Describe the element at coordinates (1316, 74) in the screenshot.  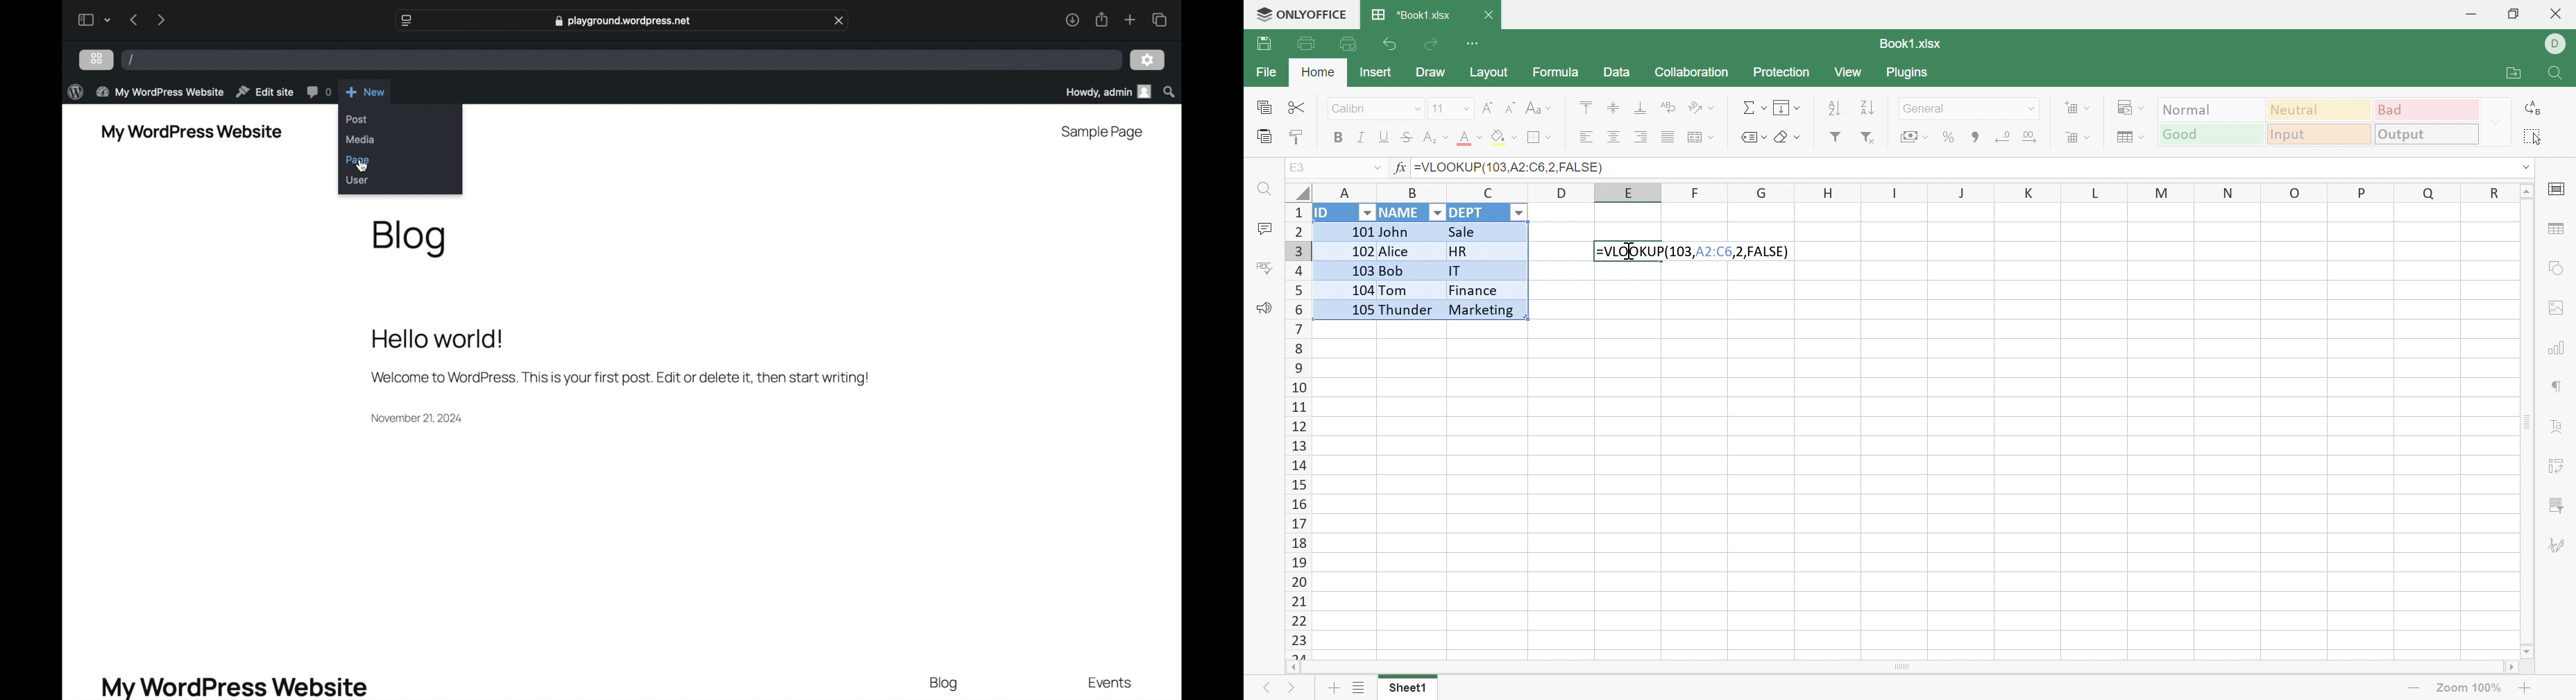
I see `Home` at that location.